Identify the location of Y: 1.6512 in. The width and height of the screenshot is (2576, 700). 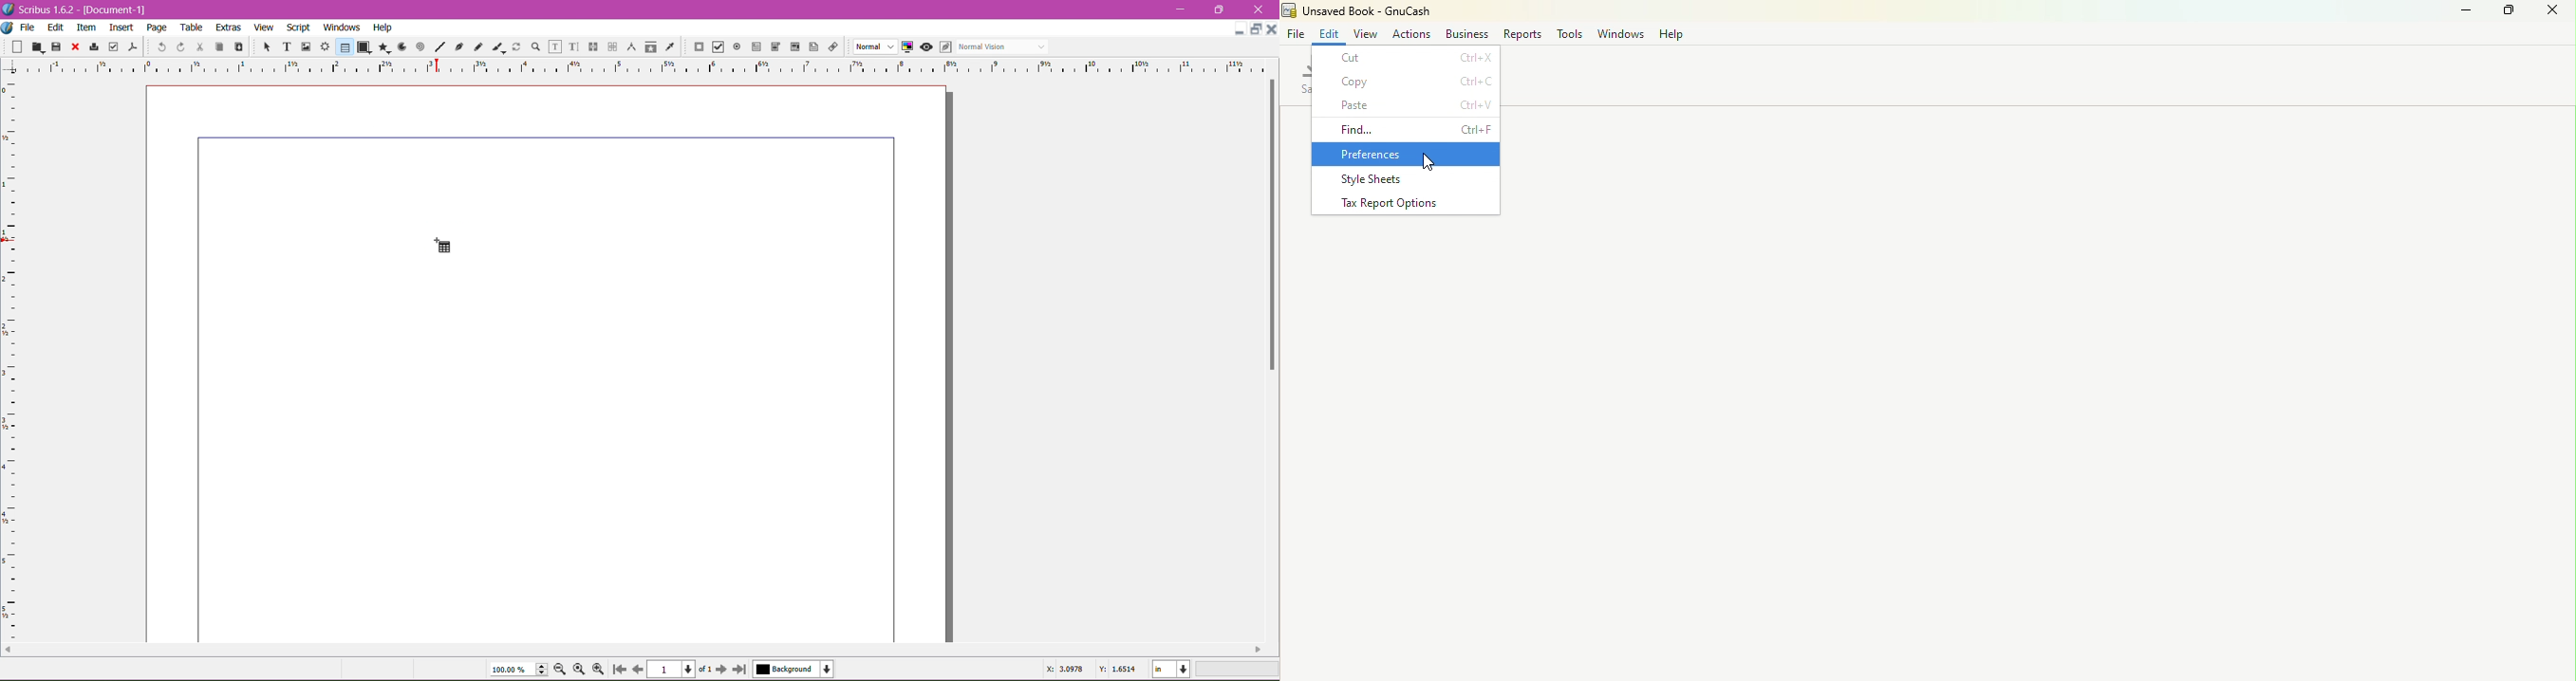
(472, 277).